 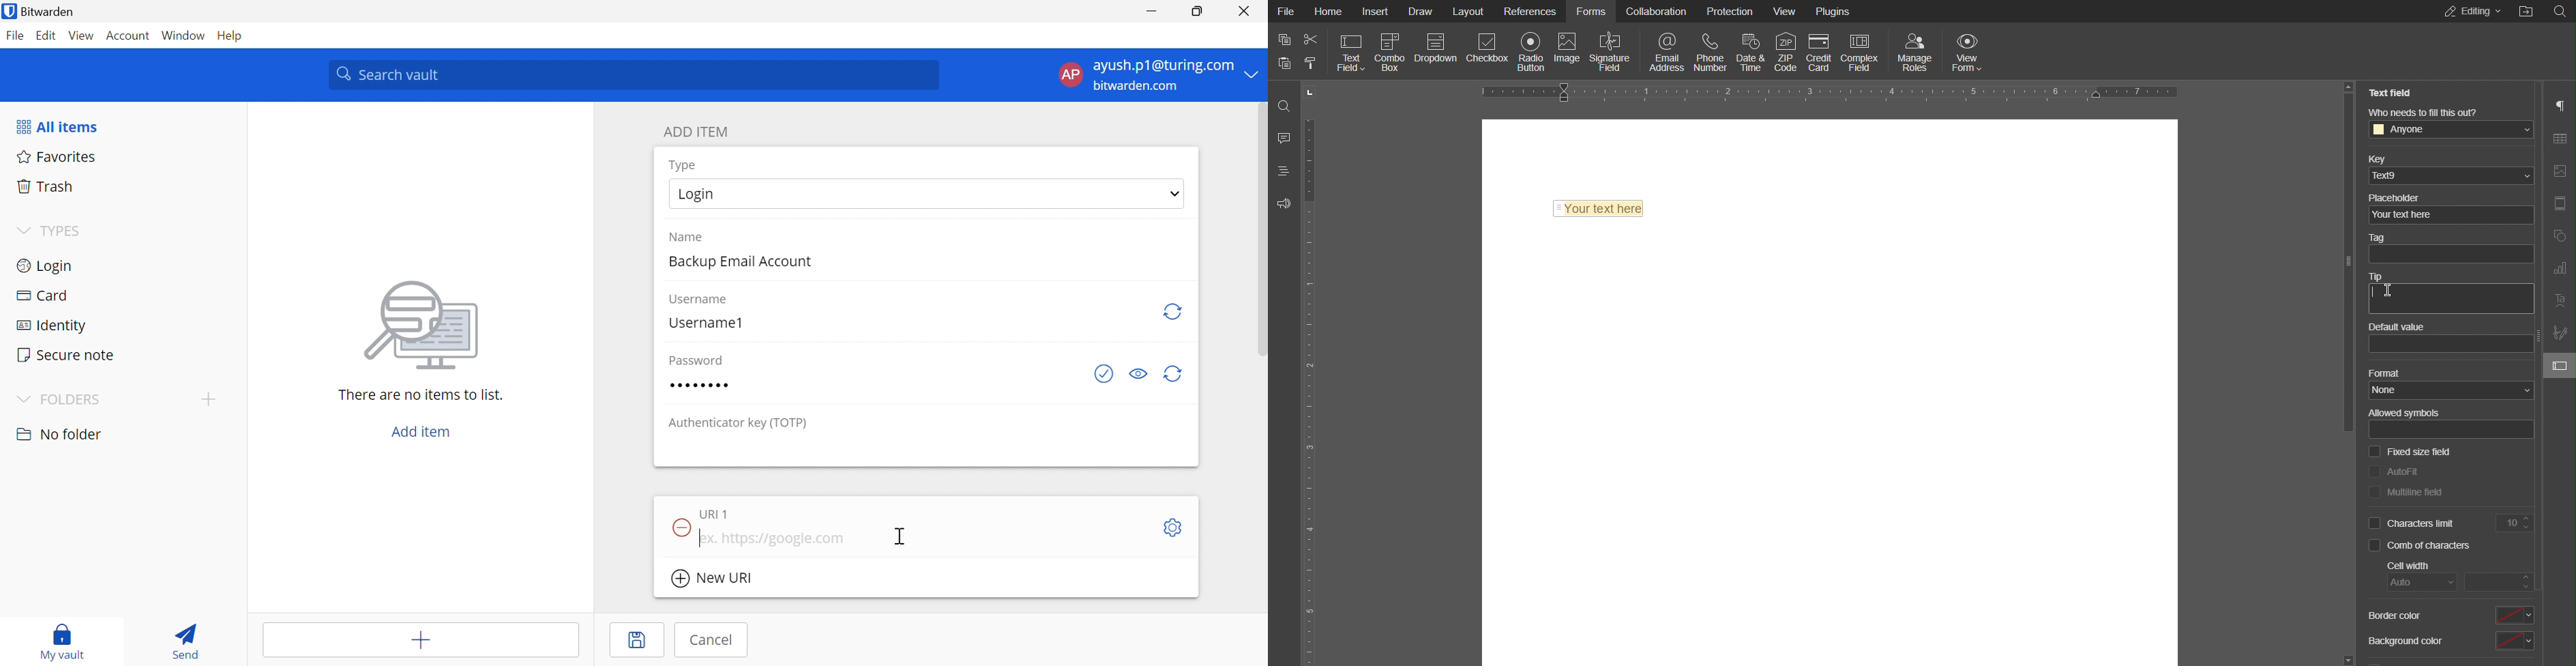 What do you see at coordinates (2446, 218) in the screenshot?
I see `your text here` at bounding box center [2446, 218].